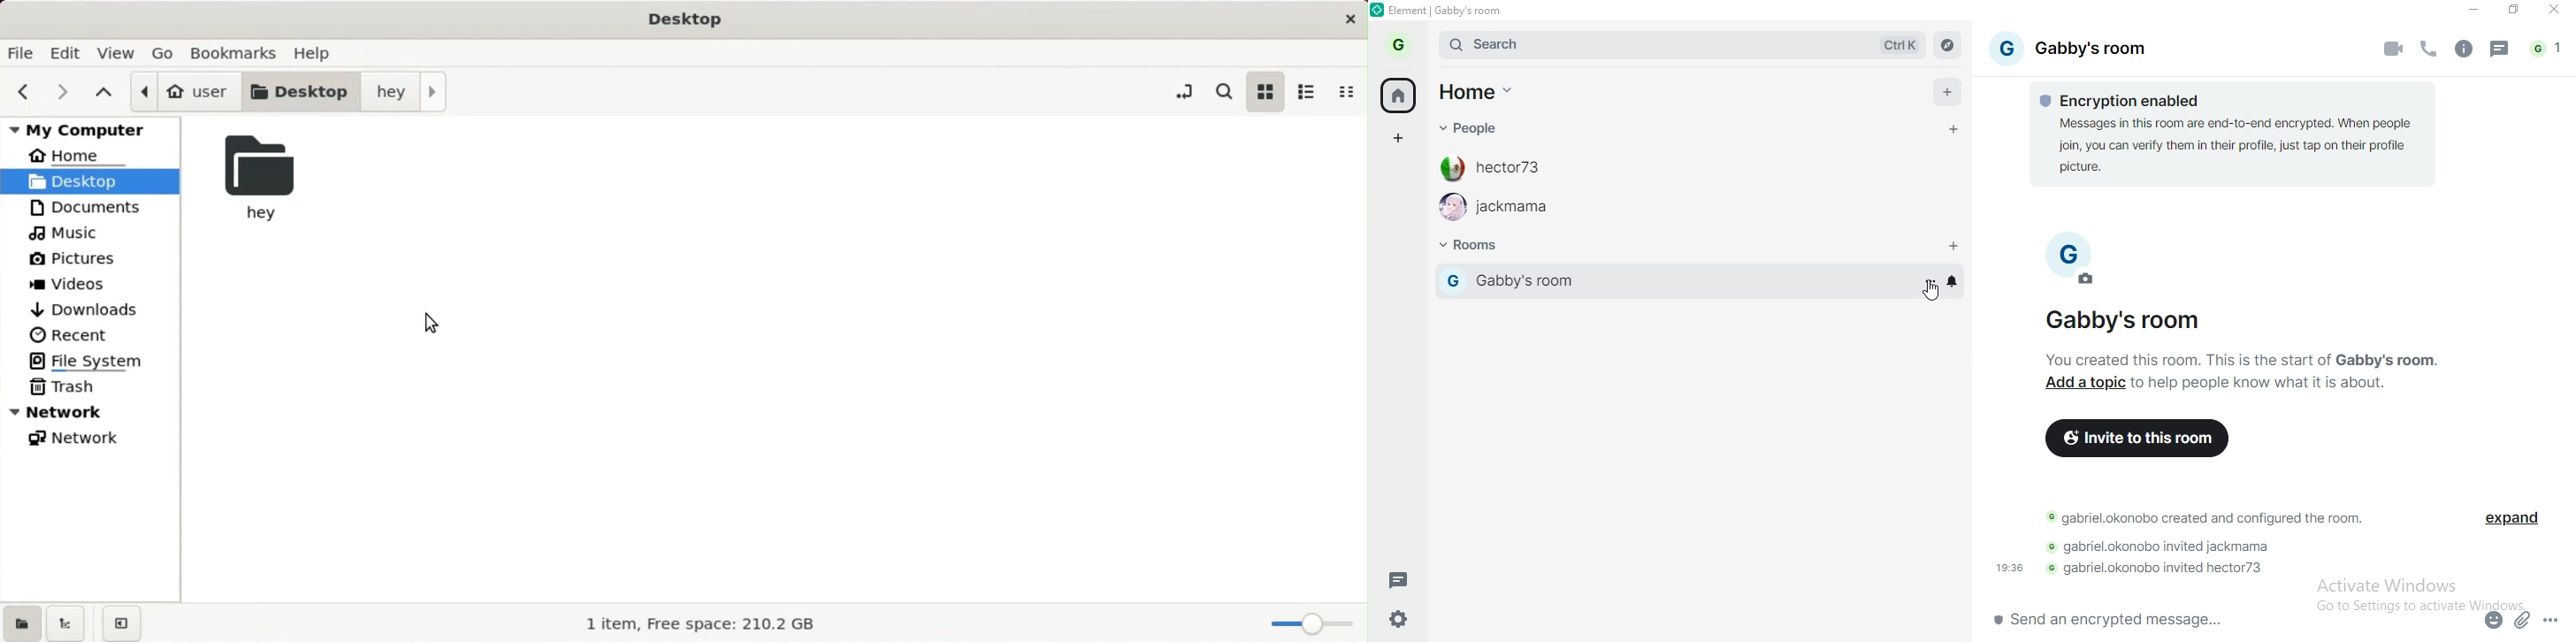  I want to click on settings, so click(1398, 620).